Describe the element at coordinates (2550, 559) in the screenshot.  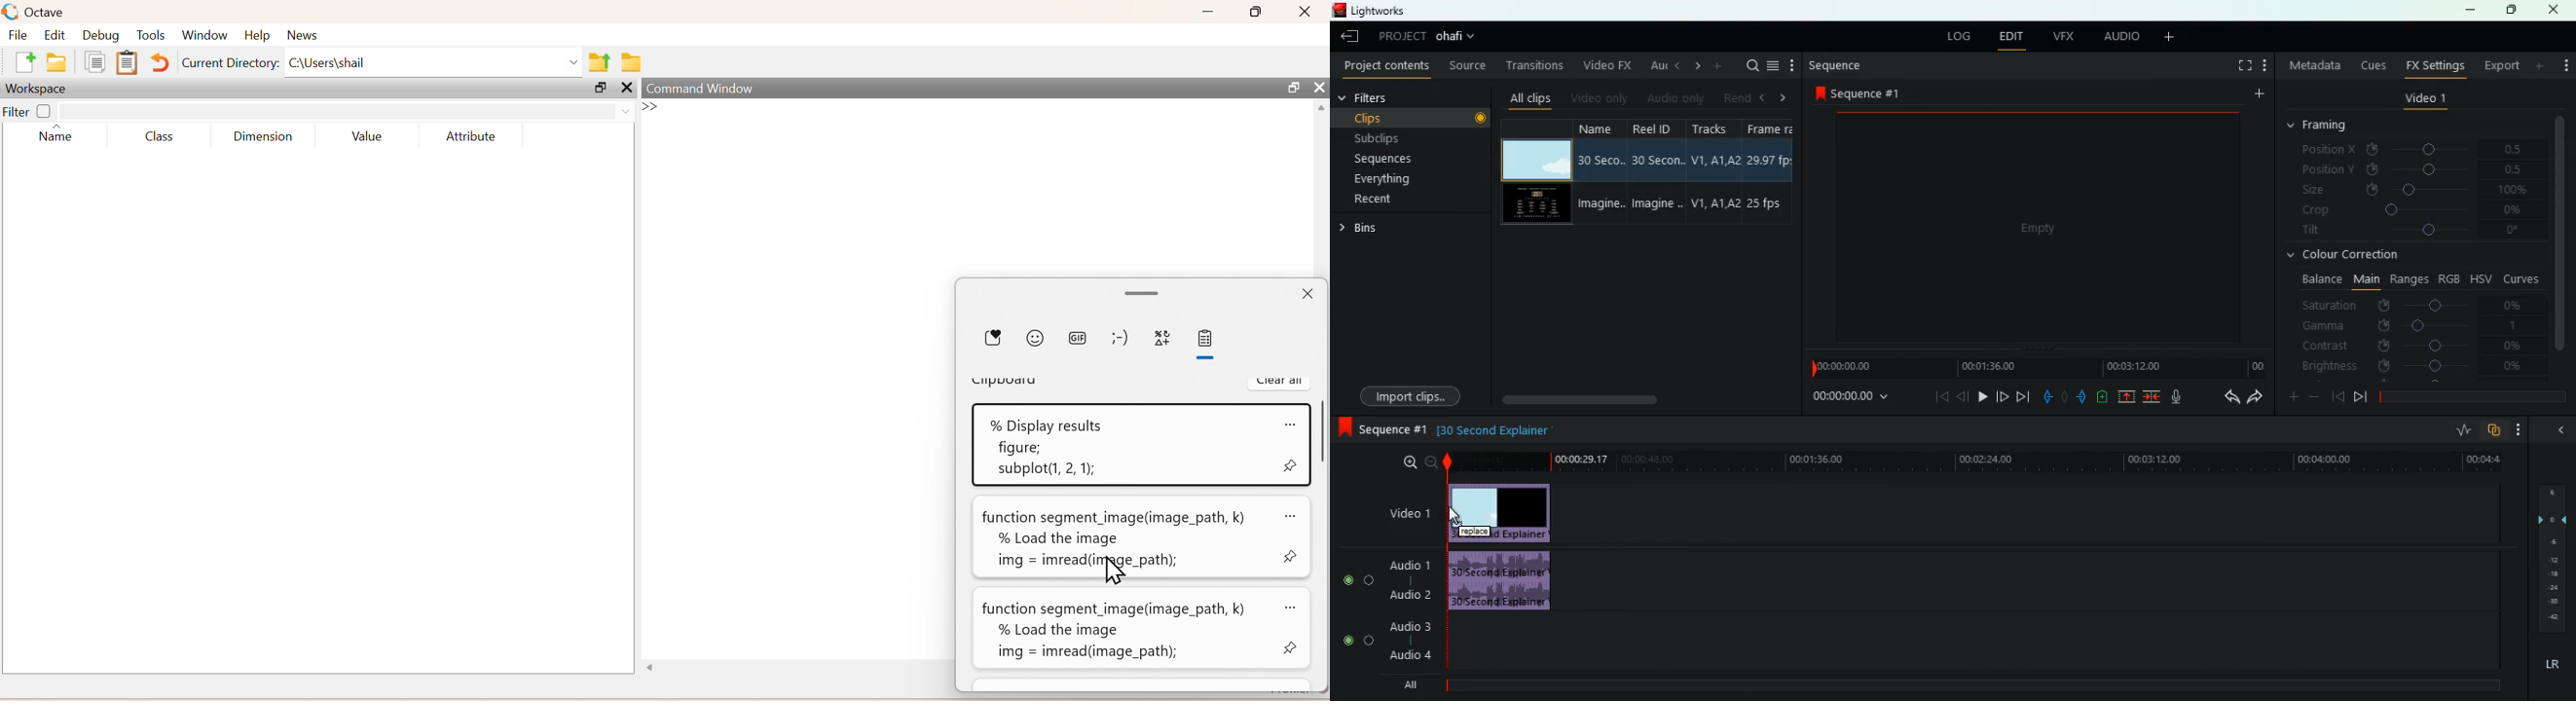
I see `frames` at that location.